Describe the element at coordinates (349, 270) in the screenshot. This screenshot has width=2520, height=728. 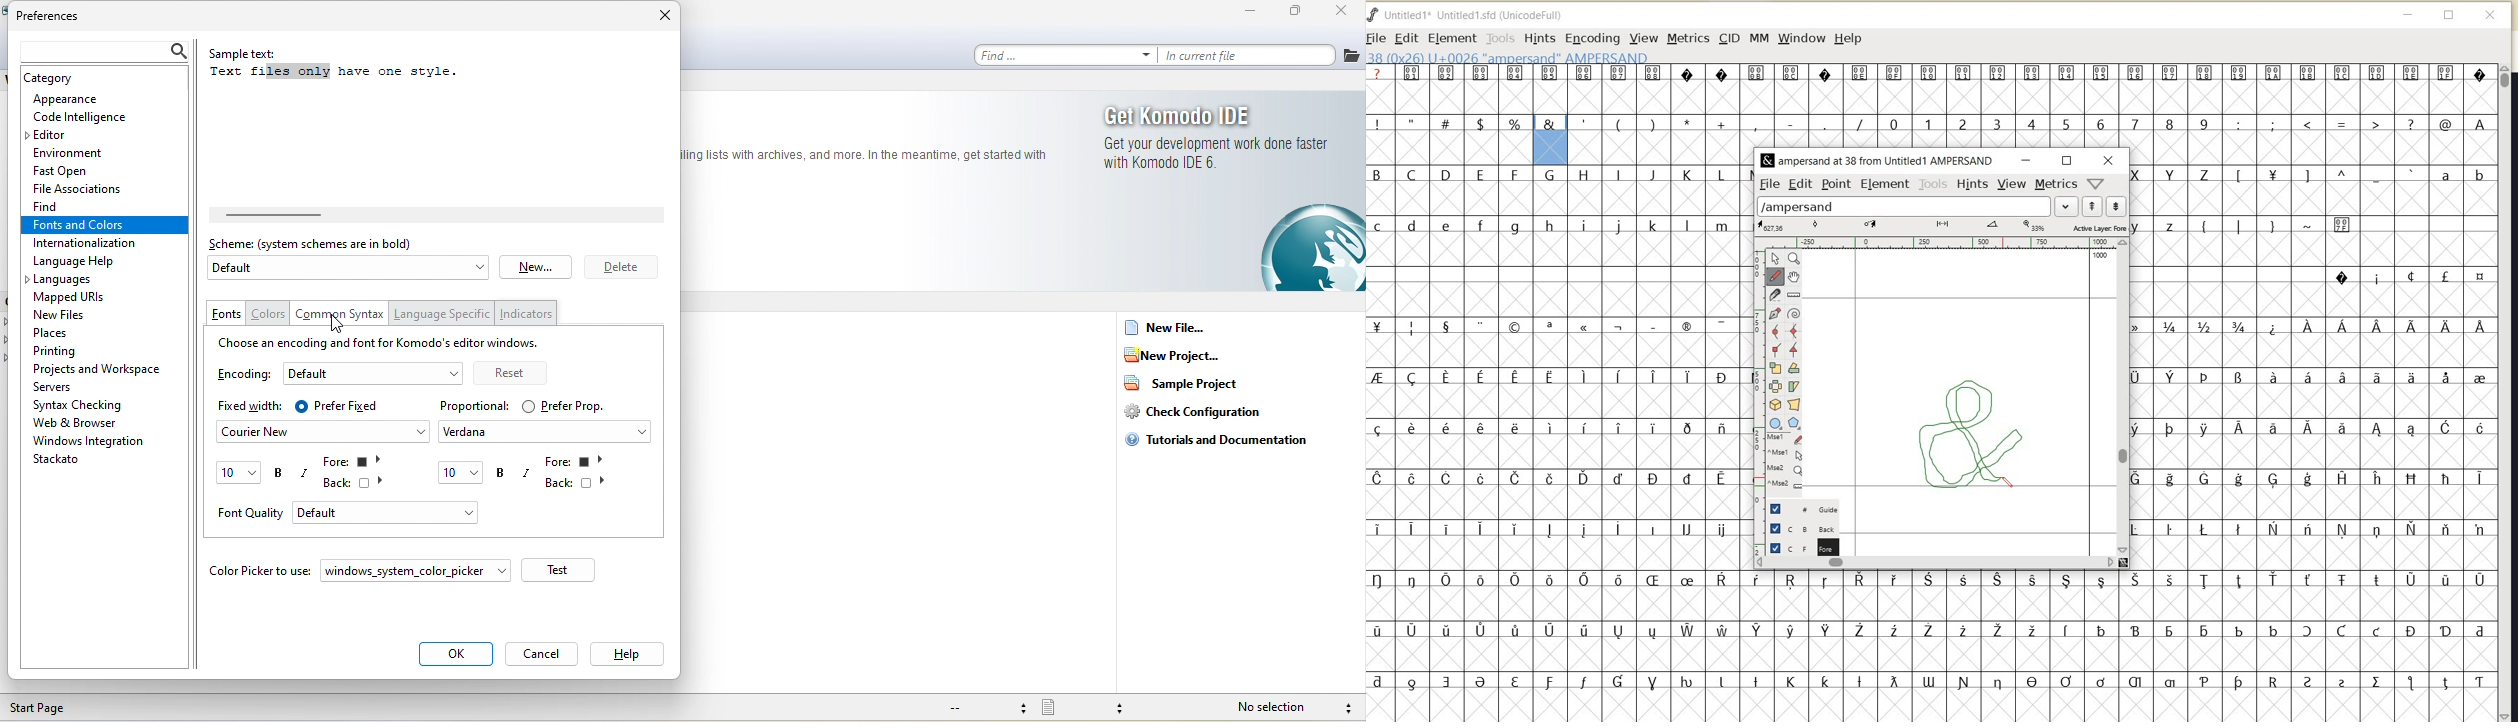
I see `default` at that location.